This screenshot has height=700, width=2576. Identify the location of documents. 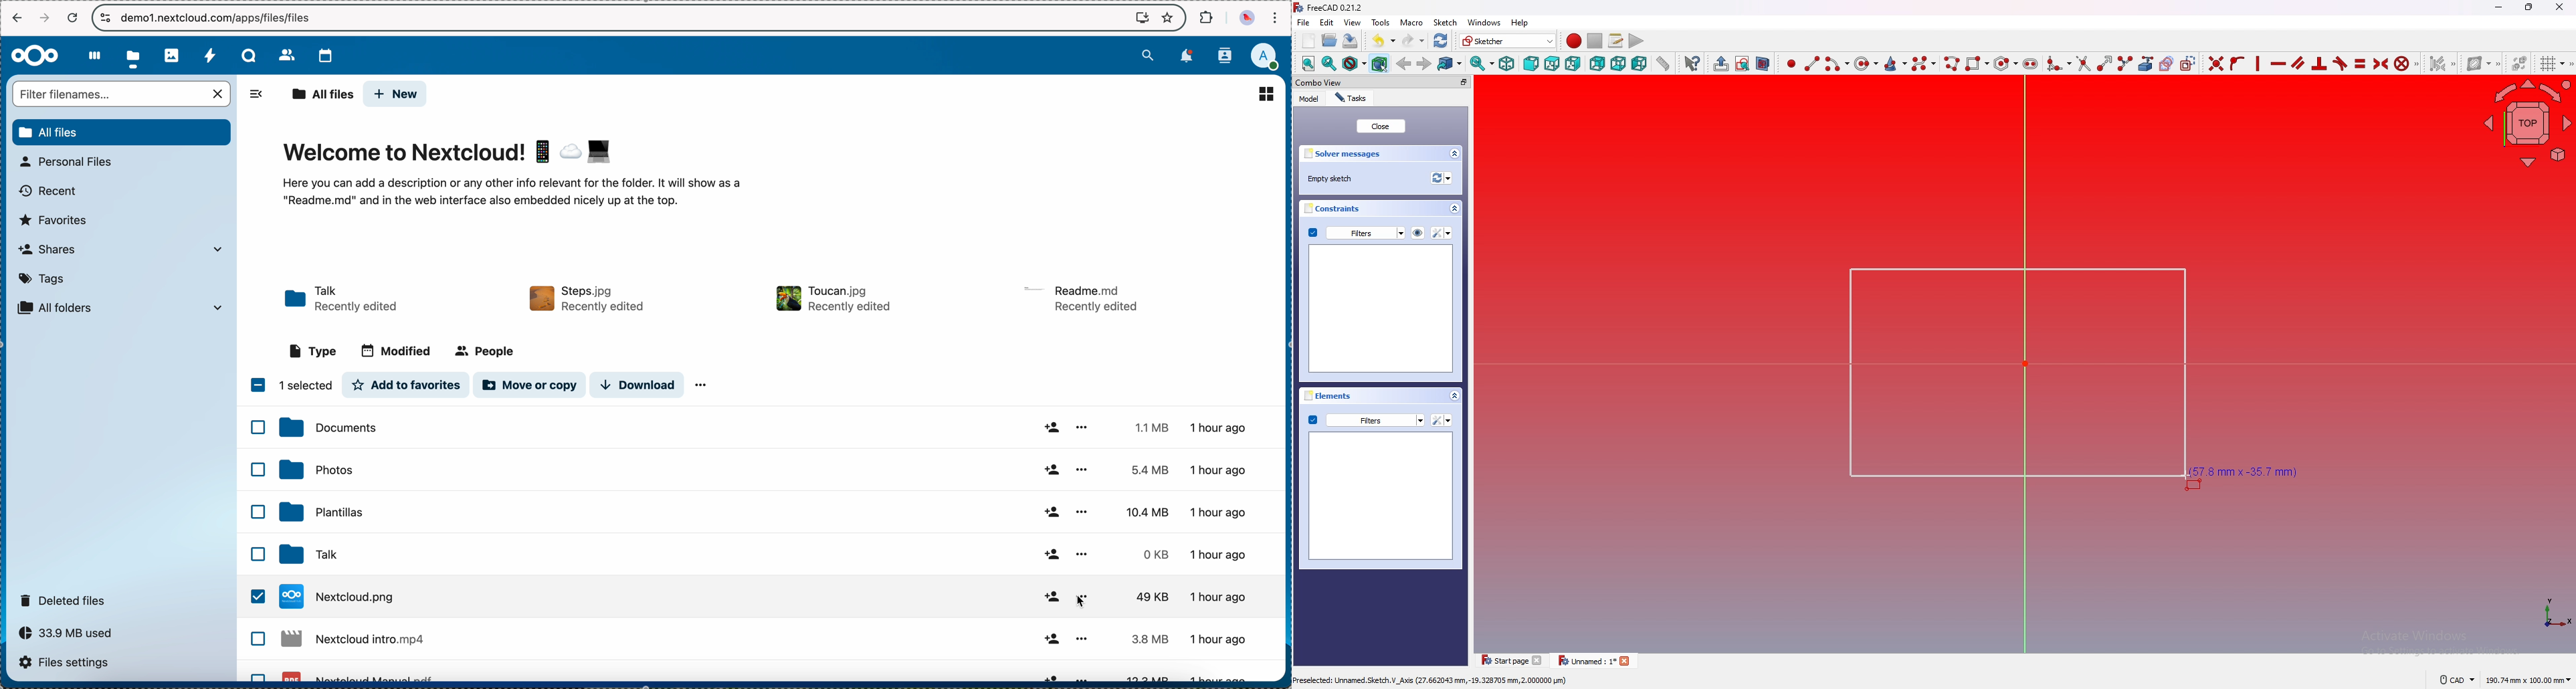
(765, 427).